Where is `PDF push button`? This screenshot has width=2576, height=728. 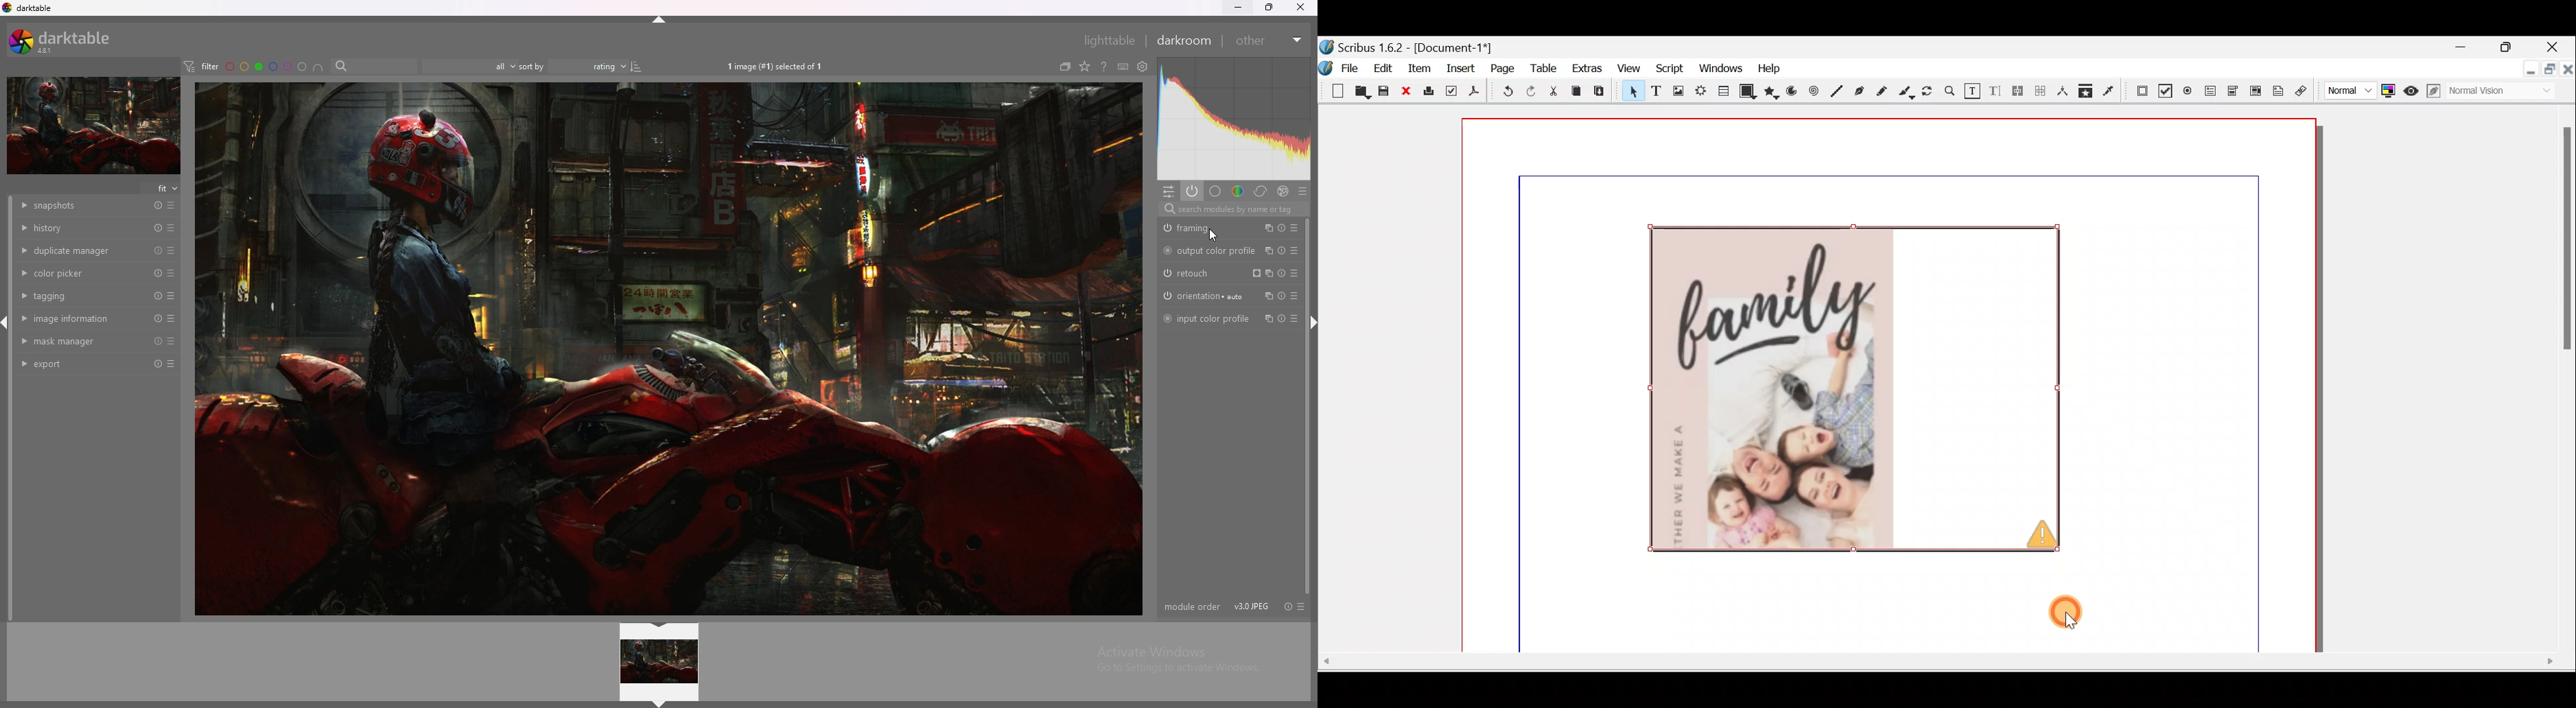
PDF push button is located at coordinates (2138, 89).